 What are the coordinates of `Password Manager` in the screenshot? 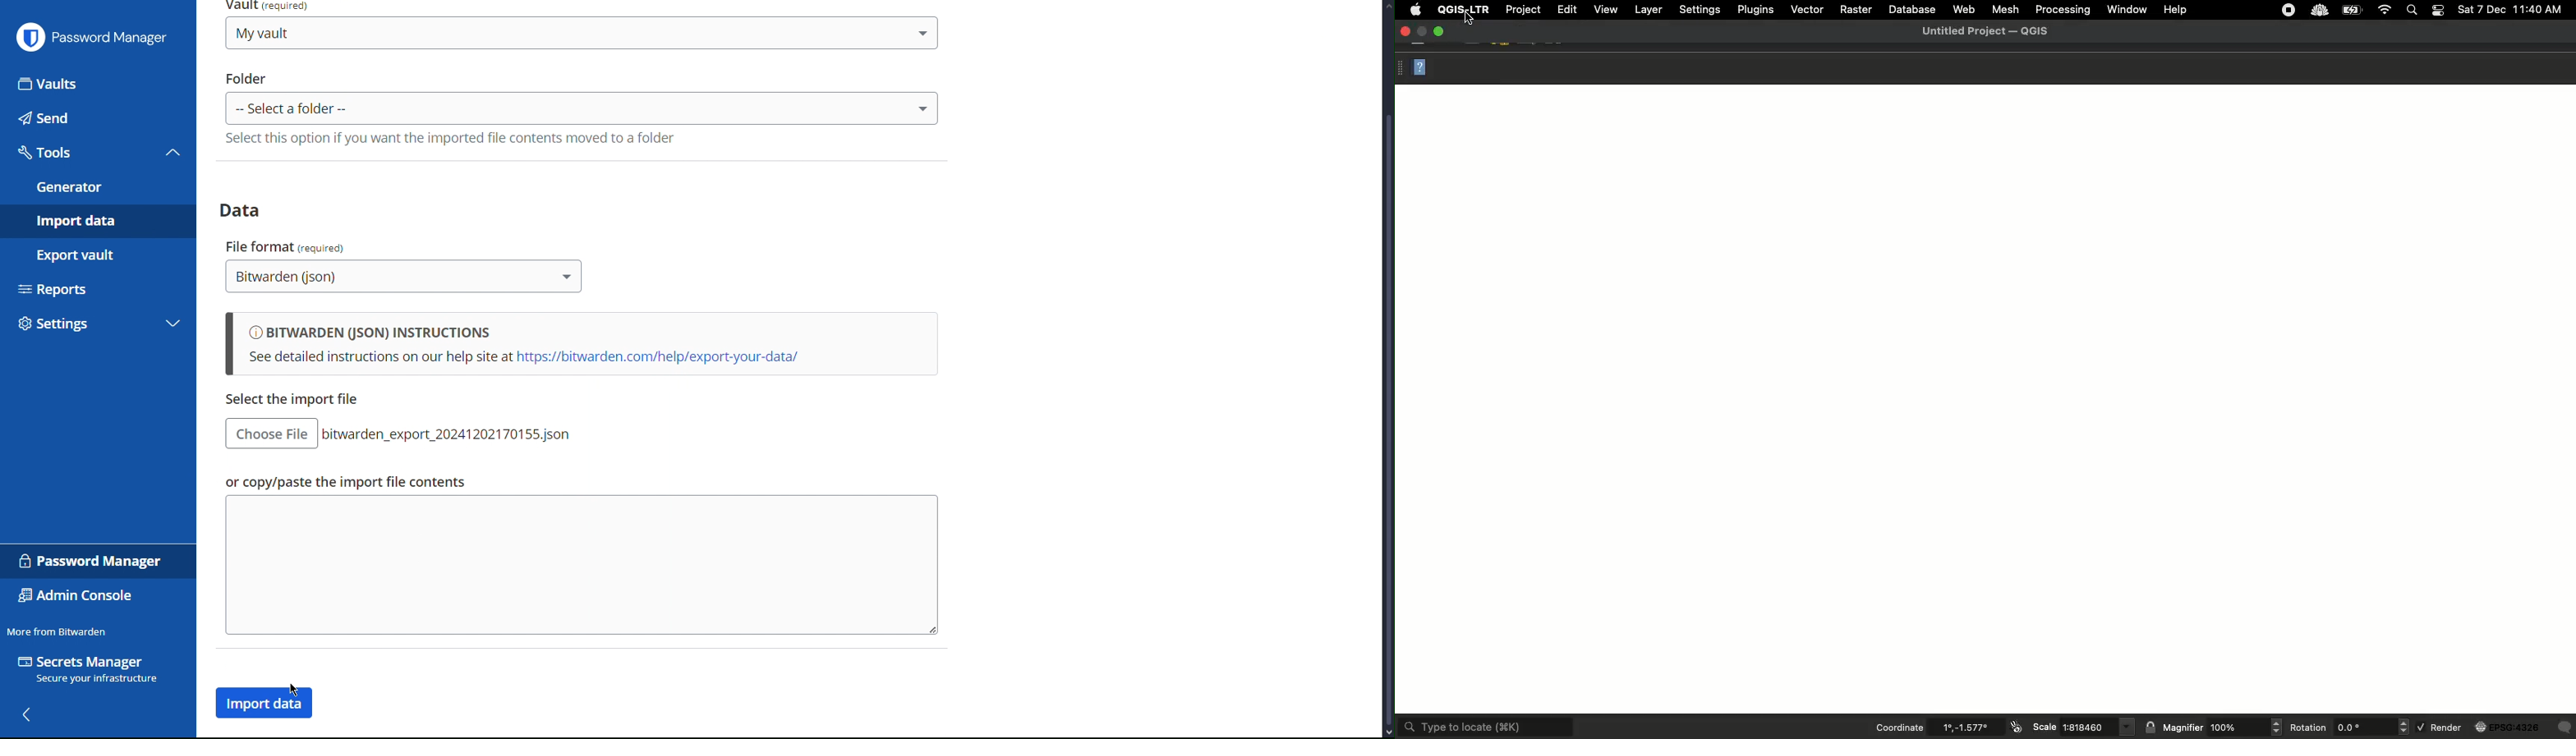 It's located at (93, 561).